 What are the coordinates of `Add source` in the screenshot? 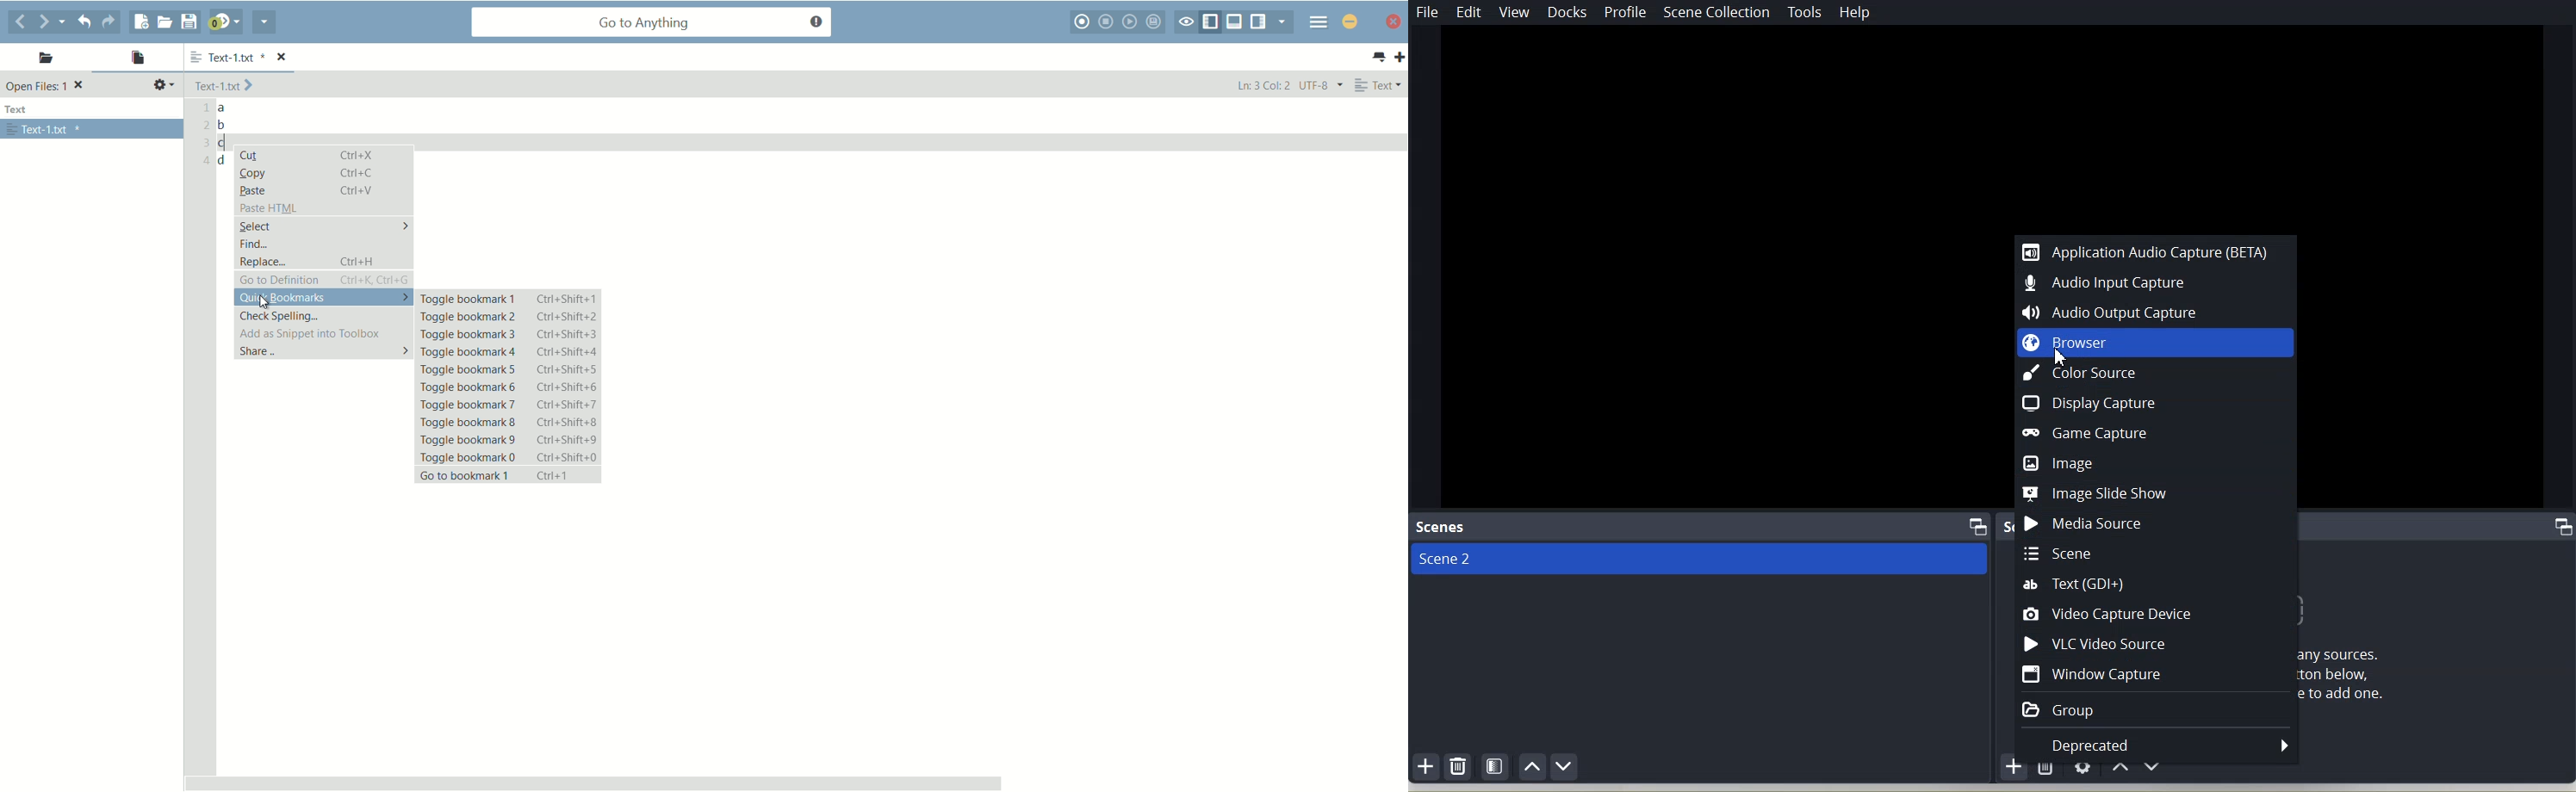 It's located at (2017, 771).